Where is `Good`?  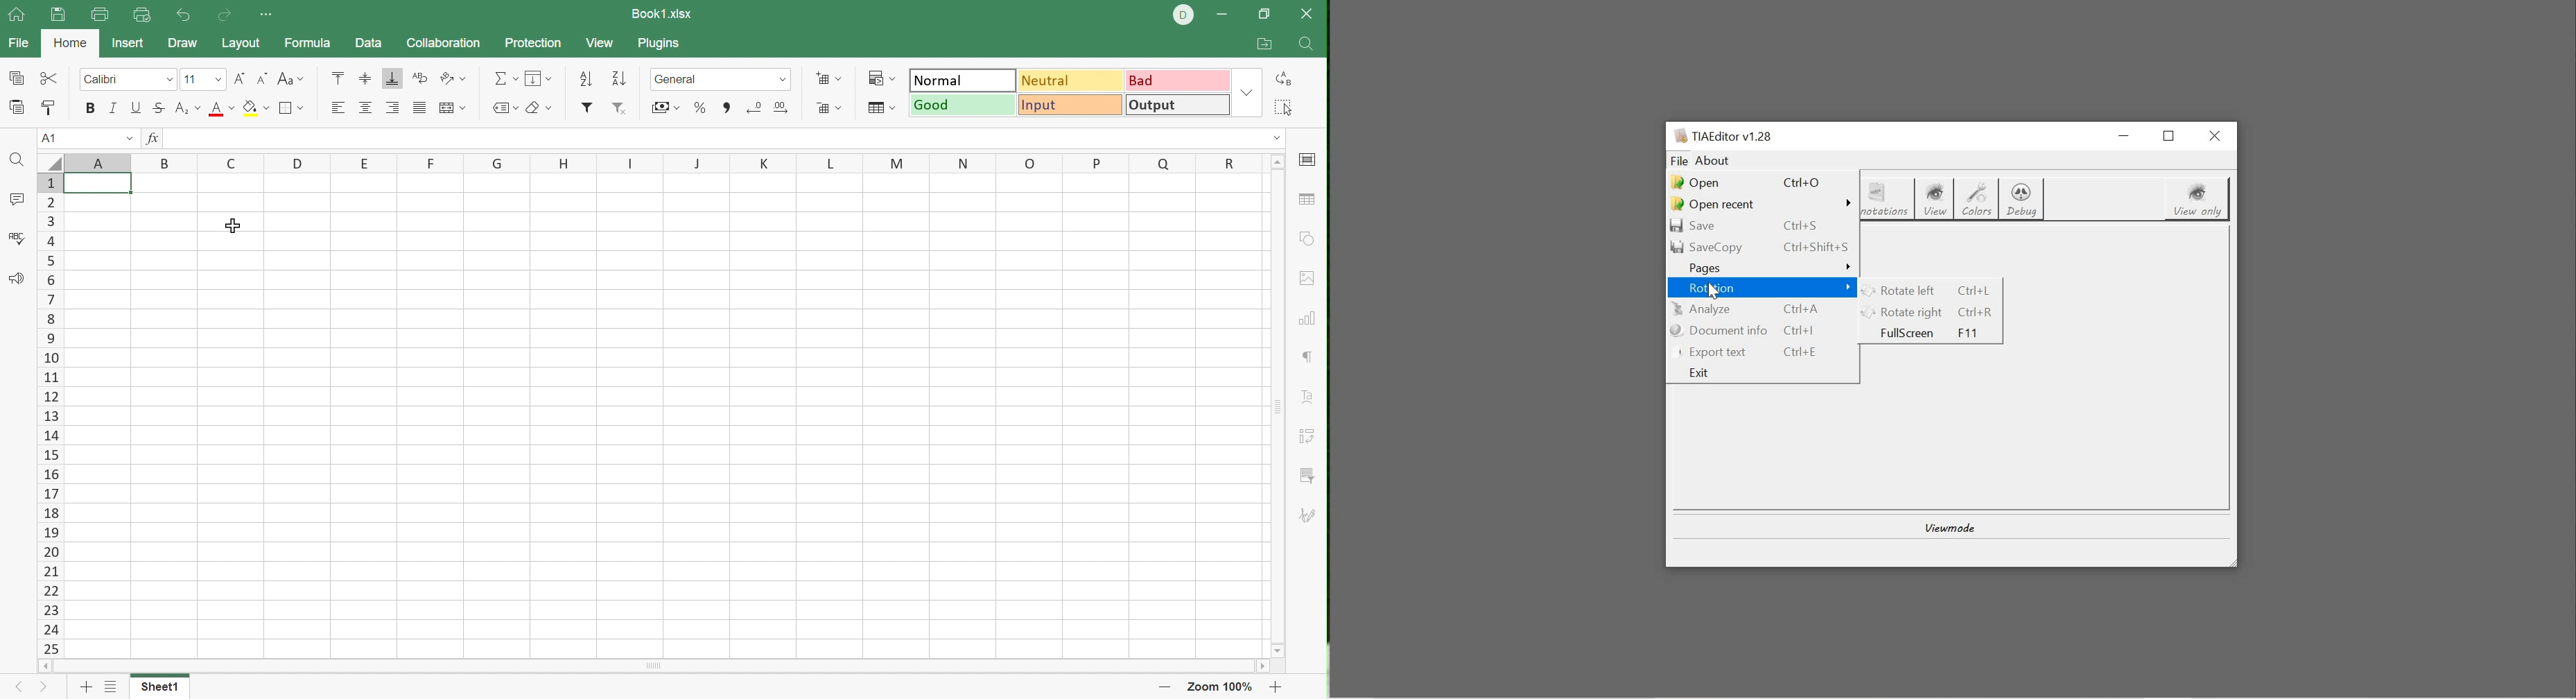
Good is located at coordinates (963, 106).